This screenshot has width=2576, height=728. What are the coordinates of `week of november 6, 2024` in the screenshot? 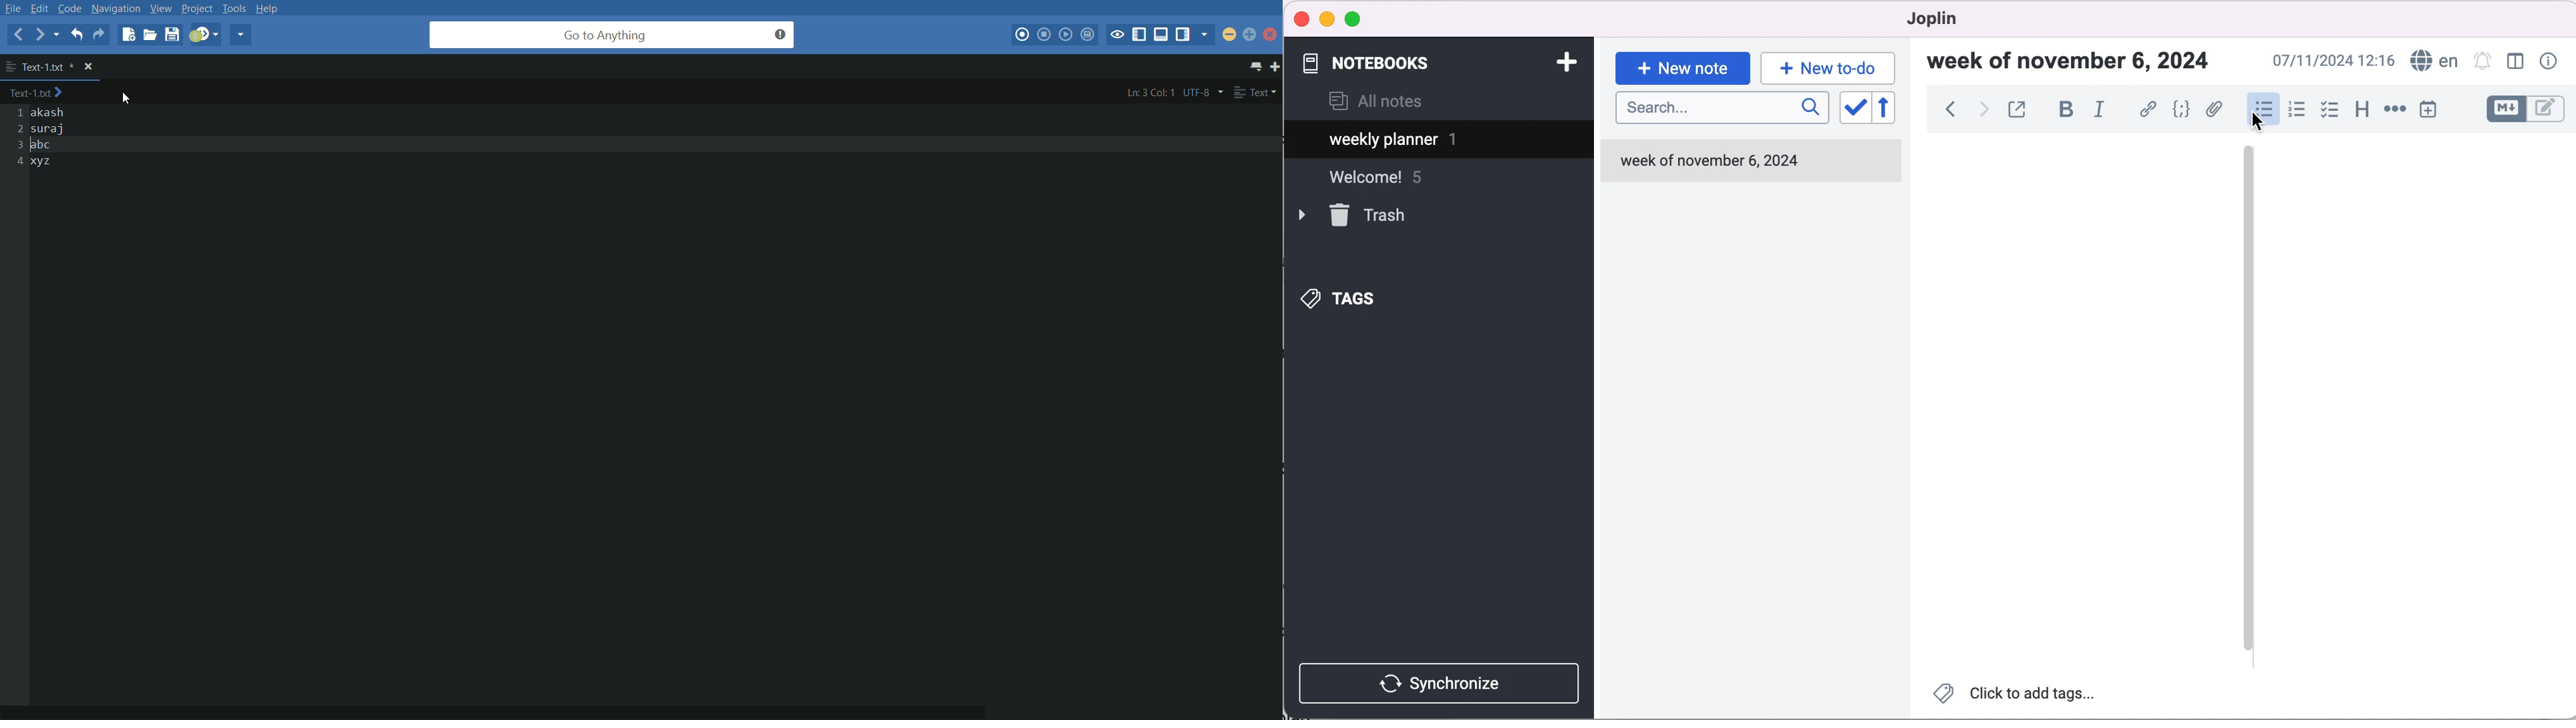 It's located at (2076, 63).